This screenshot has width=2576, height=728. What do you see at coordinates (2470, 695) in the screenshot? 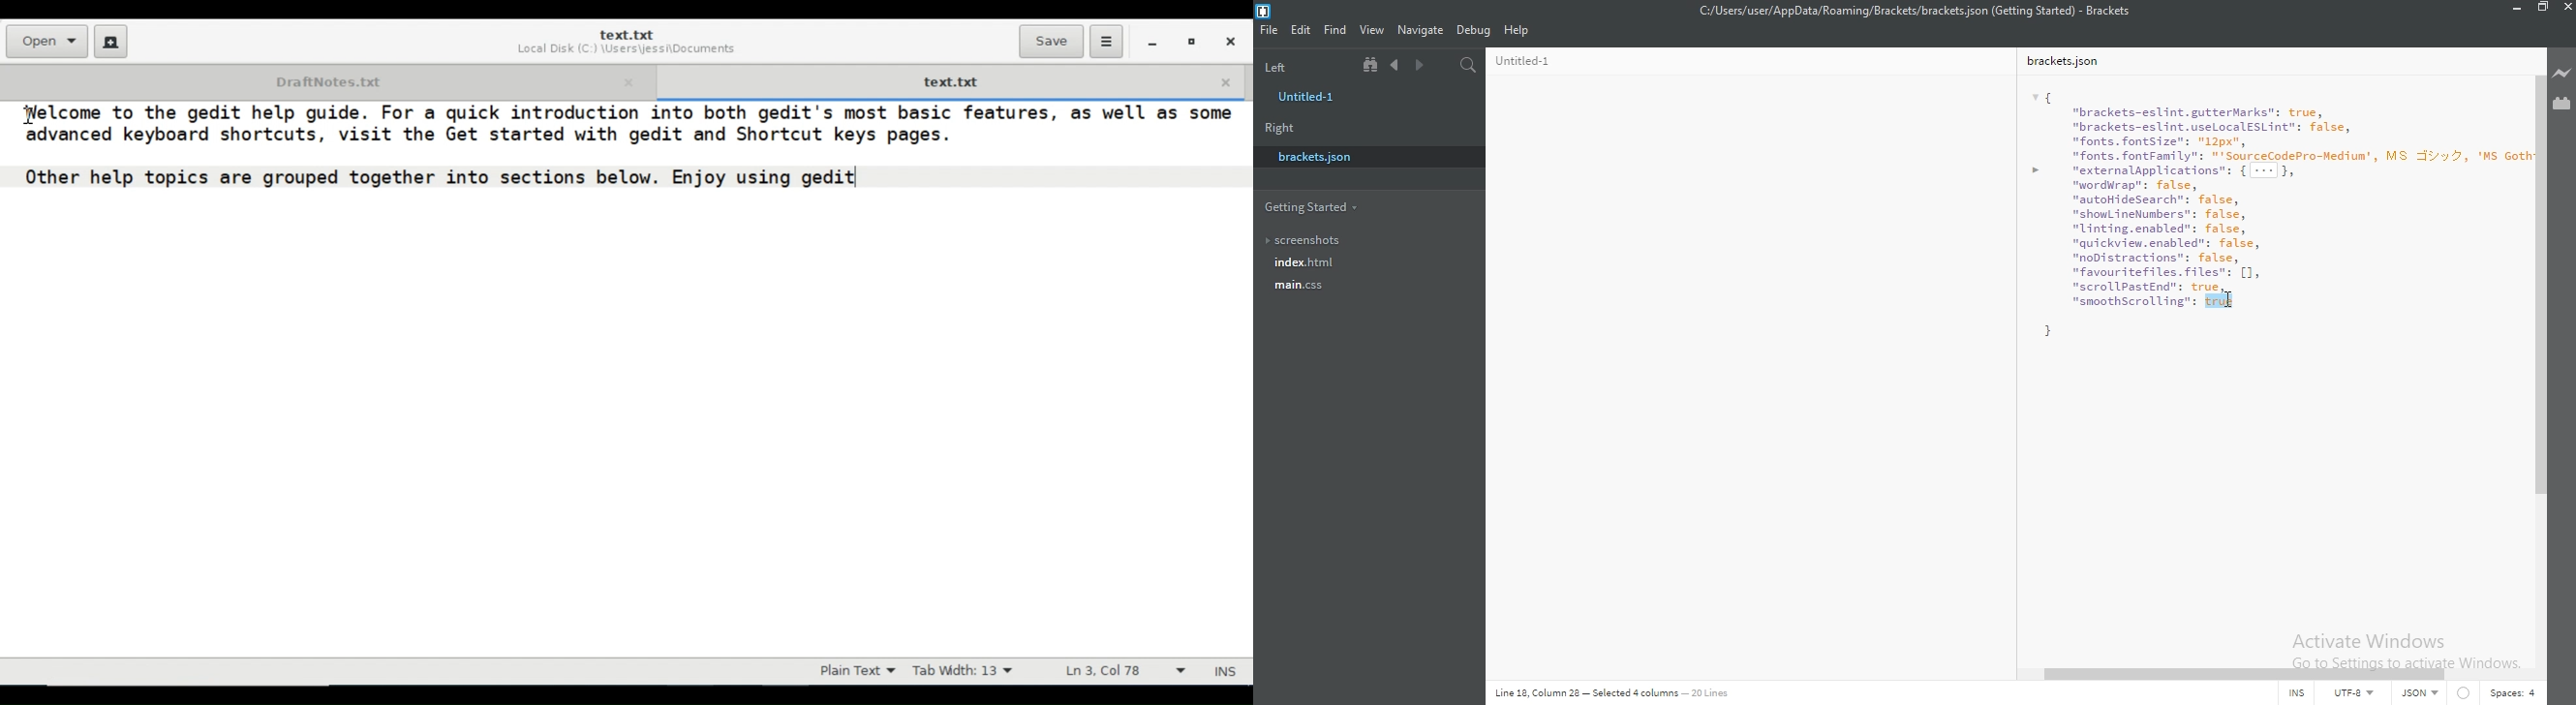
I see `Circle` at bounding box center [2470, 695].